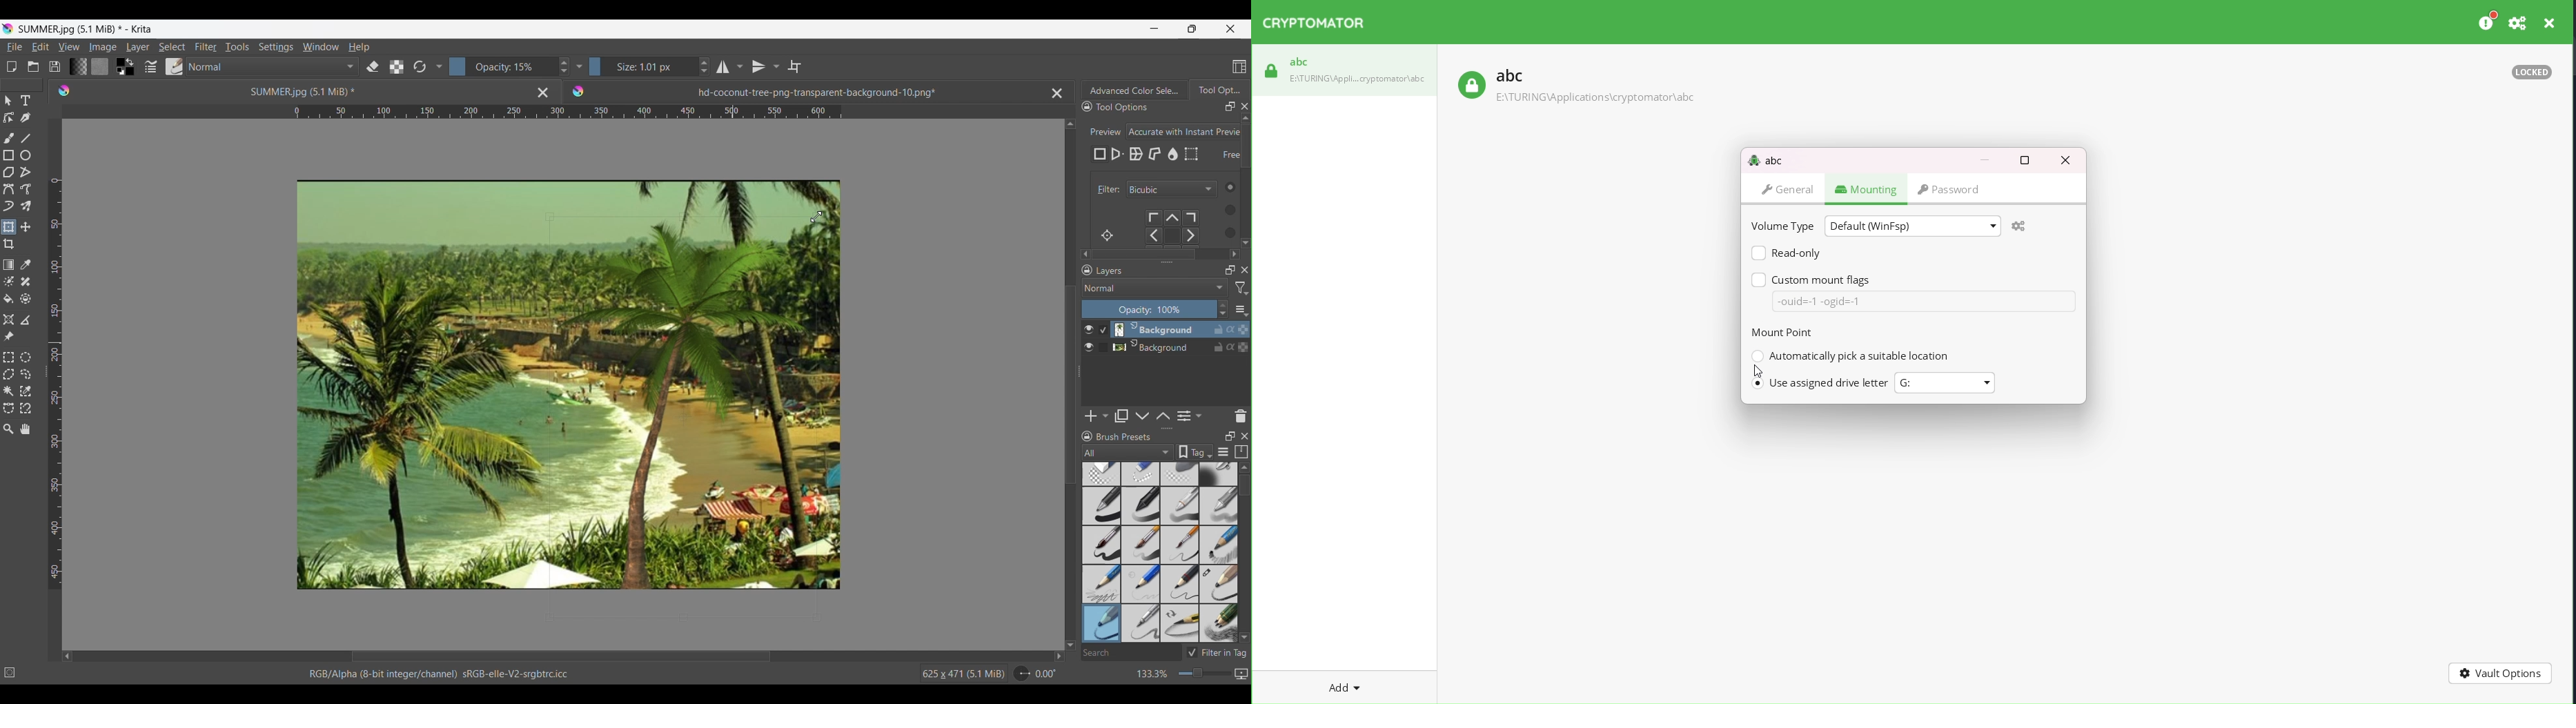  Describe the element at coordinates (172, 47) in the screenshot. I see `Select` at that location.